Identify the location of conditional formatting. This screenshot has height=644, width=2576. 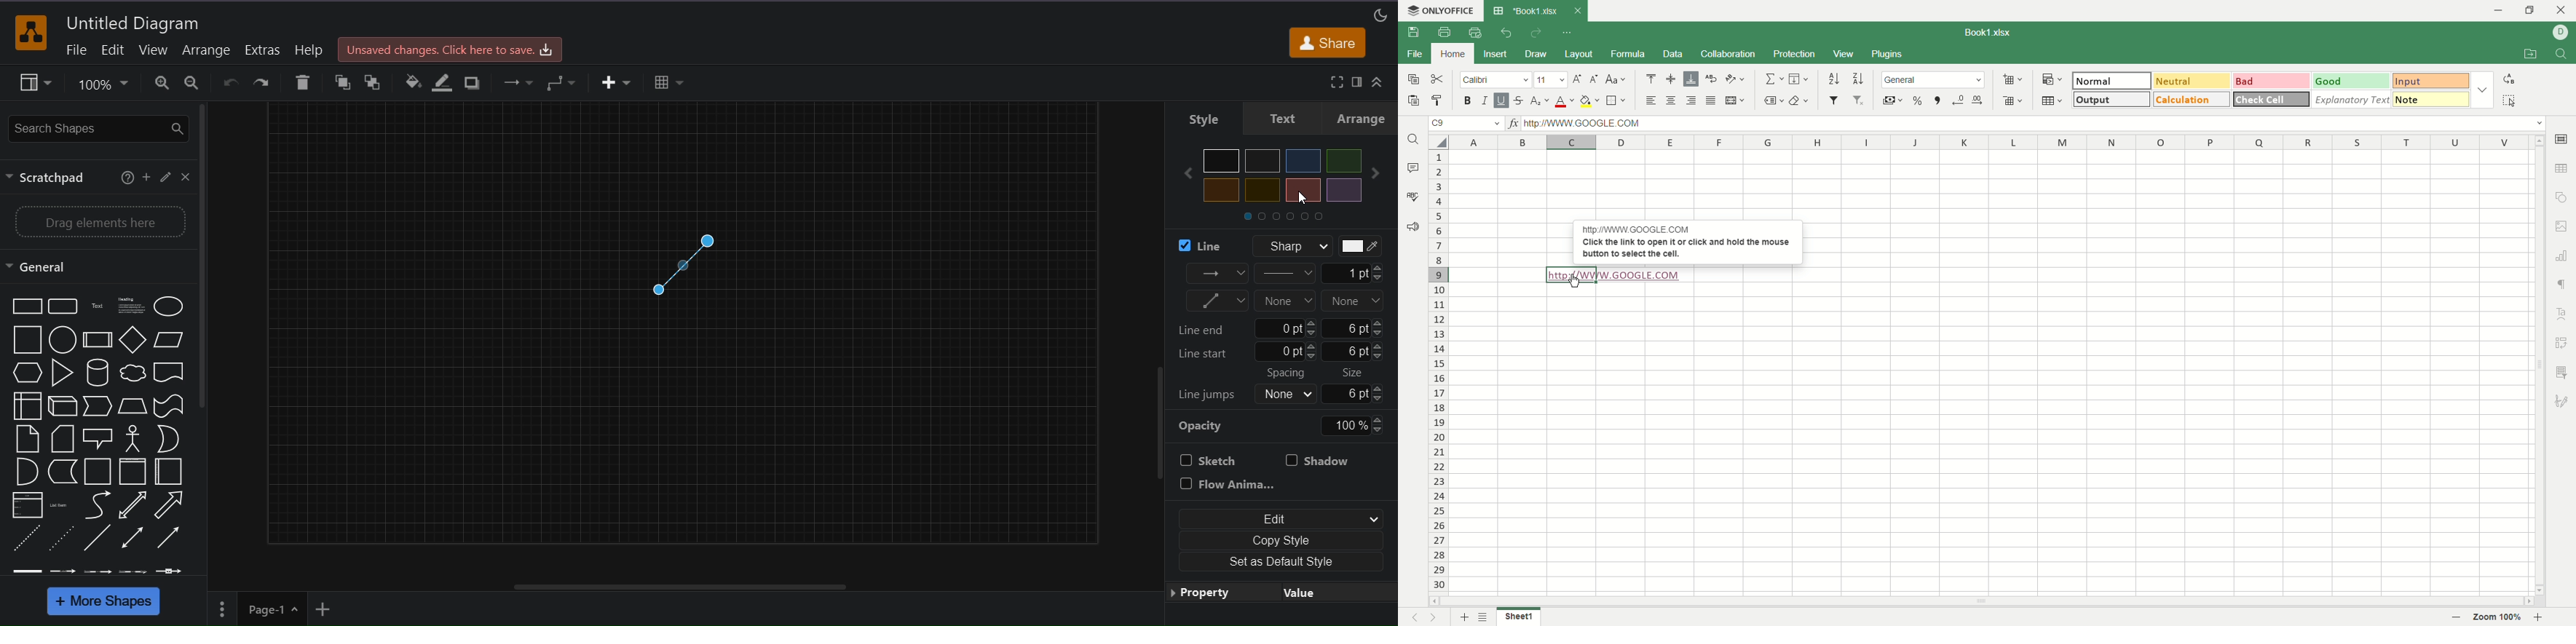
(2053, 79).